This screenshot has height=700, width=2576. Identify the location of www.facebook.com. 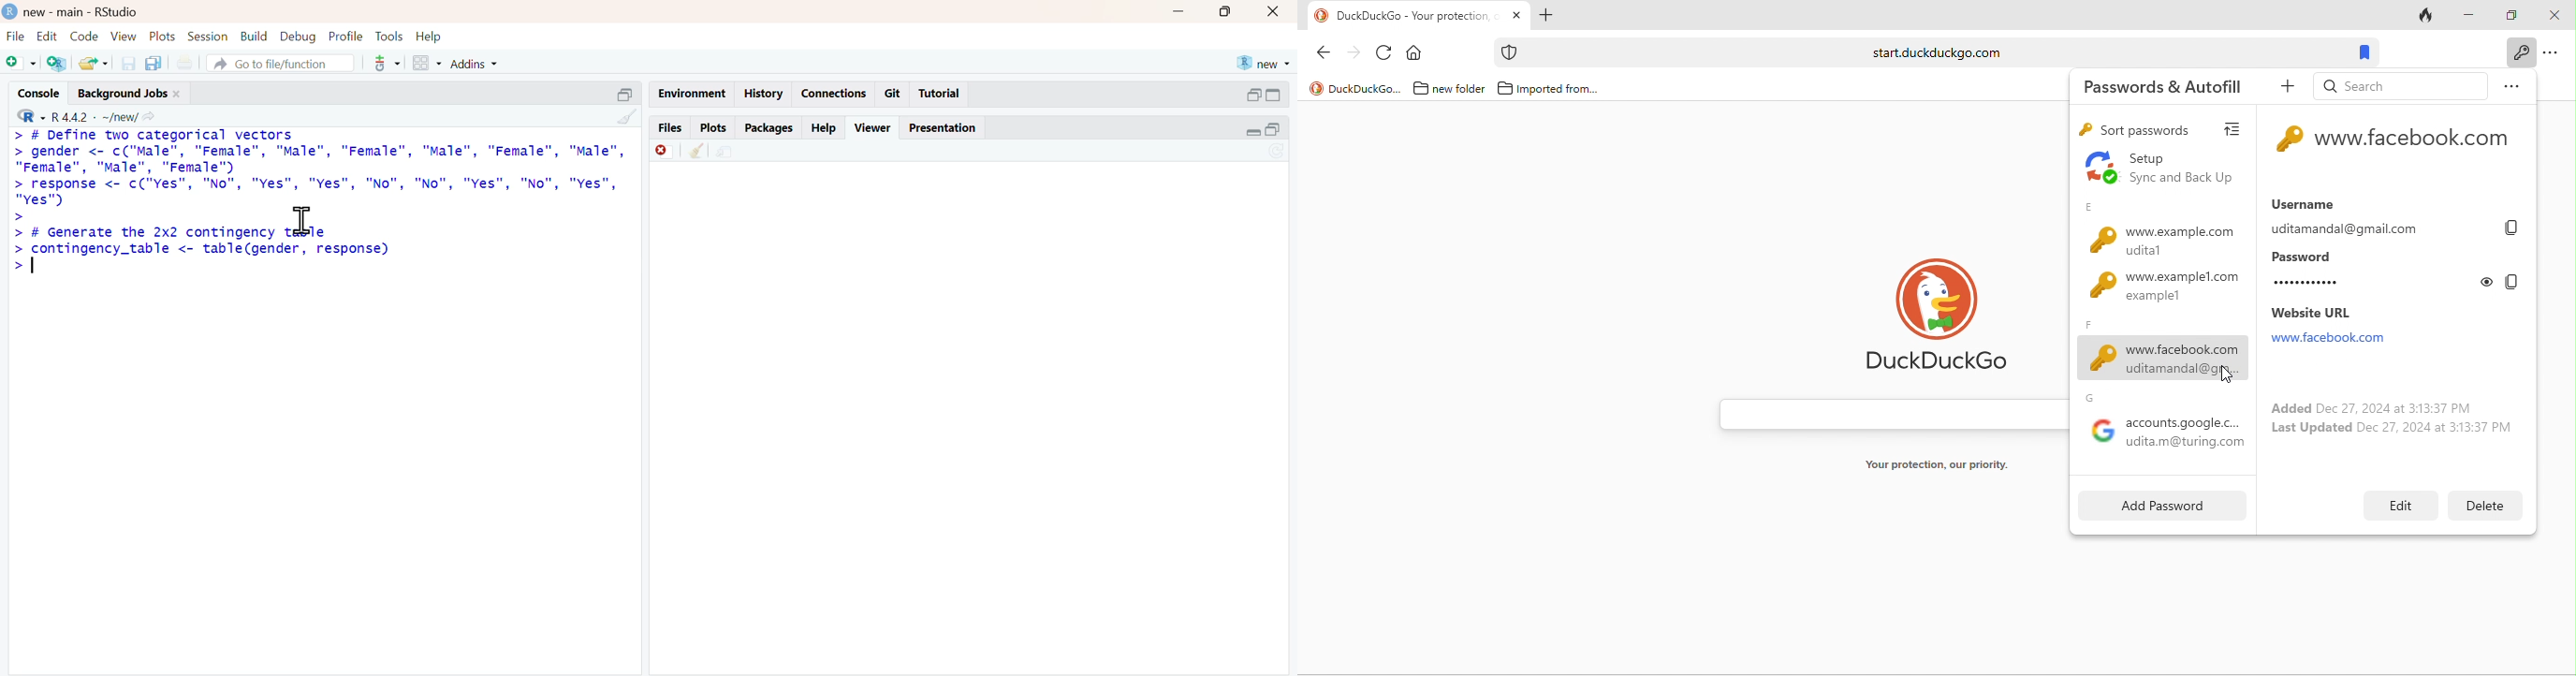
(2159, 351).